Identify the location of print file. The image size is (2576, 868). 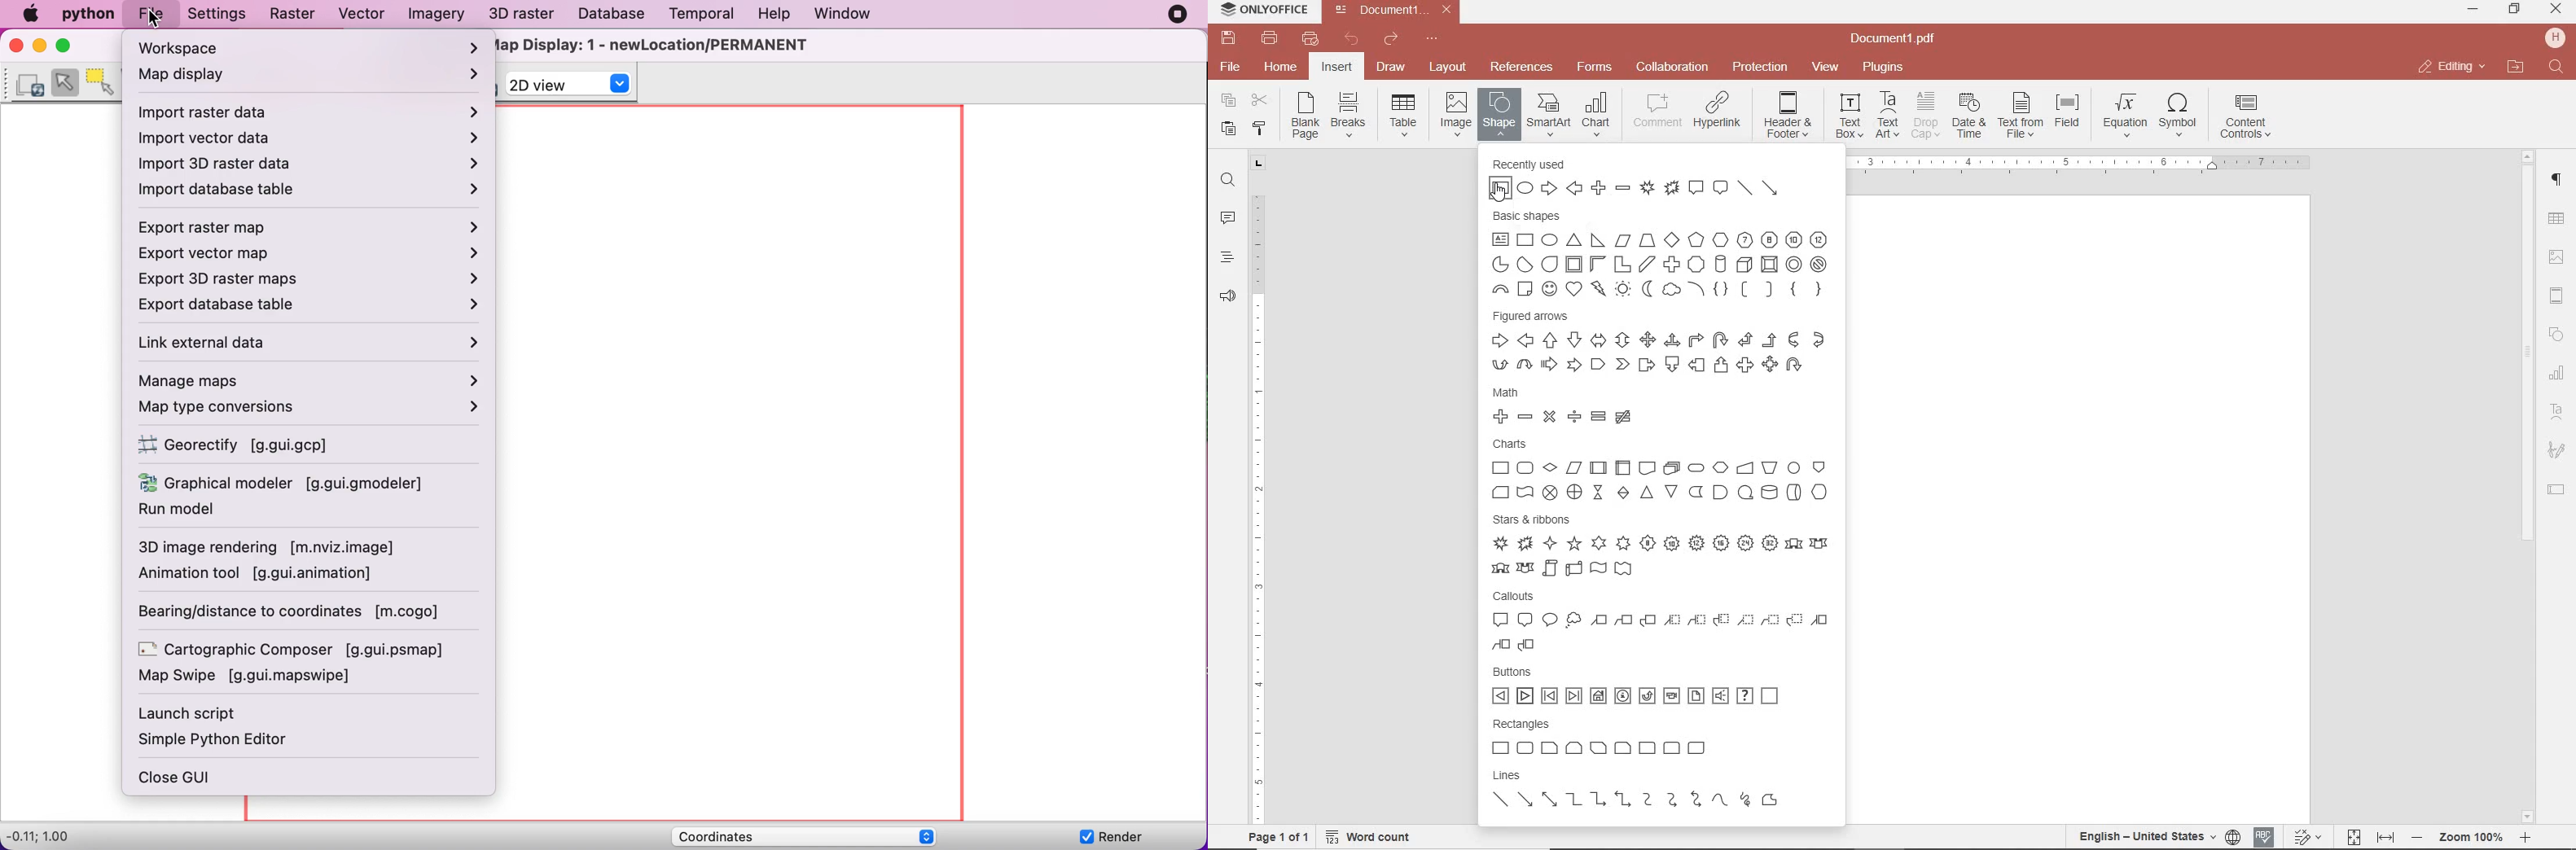
(1270, 38).